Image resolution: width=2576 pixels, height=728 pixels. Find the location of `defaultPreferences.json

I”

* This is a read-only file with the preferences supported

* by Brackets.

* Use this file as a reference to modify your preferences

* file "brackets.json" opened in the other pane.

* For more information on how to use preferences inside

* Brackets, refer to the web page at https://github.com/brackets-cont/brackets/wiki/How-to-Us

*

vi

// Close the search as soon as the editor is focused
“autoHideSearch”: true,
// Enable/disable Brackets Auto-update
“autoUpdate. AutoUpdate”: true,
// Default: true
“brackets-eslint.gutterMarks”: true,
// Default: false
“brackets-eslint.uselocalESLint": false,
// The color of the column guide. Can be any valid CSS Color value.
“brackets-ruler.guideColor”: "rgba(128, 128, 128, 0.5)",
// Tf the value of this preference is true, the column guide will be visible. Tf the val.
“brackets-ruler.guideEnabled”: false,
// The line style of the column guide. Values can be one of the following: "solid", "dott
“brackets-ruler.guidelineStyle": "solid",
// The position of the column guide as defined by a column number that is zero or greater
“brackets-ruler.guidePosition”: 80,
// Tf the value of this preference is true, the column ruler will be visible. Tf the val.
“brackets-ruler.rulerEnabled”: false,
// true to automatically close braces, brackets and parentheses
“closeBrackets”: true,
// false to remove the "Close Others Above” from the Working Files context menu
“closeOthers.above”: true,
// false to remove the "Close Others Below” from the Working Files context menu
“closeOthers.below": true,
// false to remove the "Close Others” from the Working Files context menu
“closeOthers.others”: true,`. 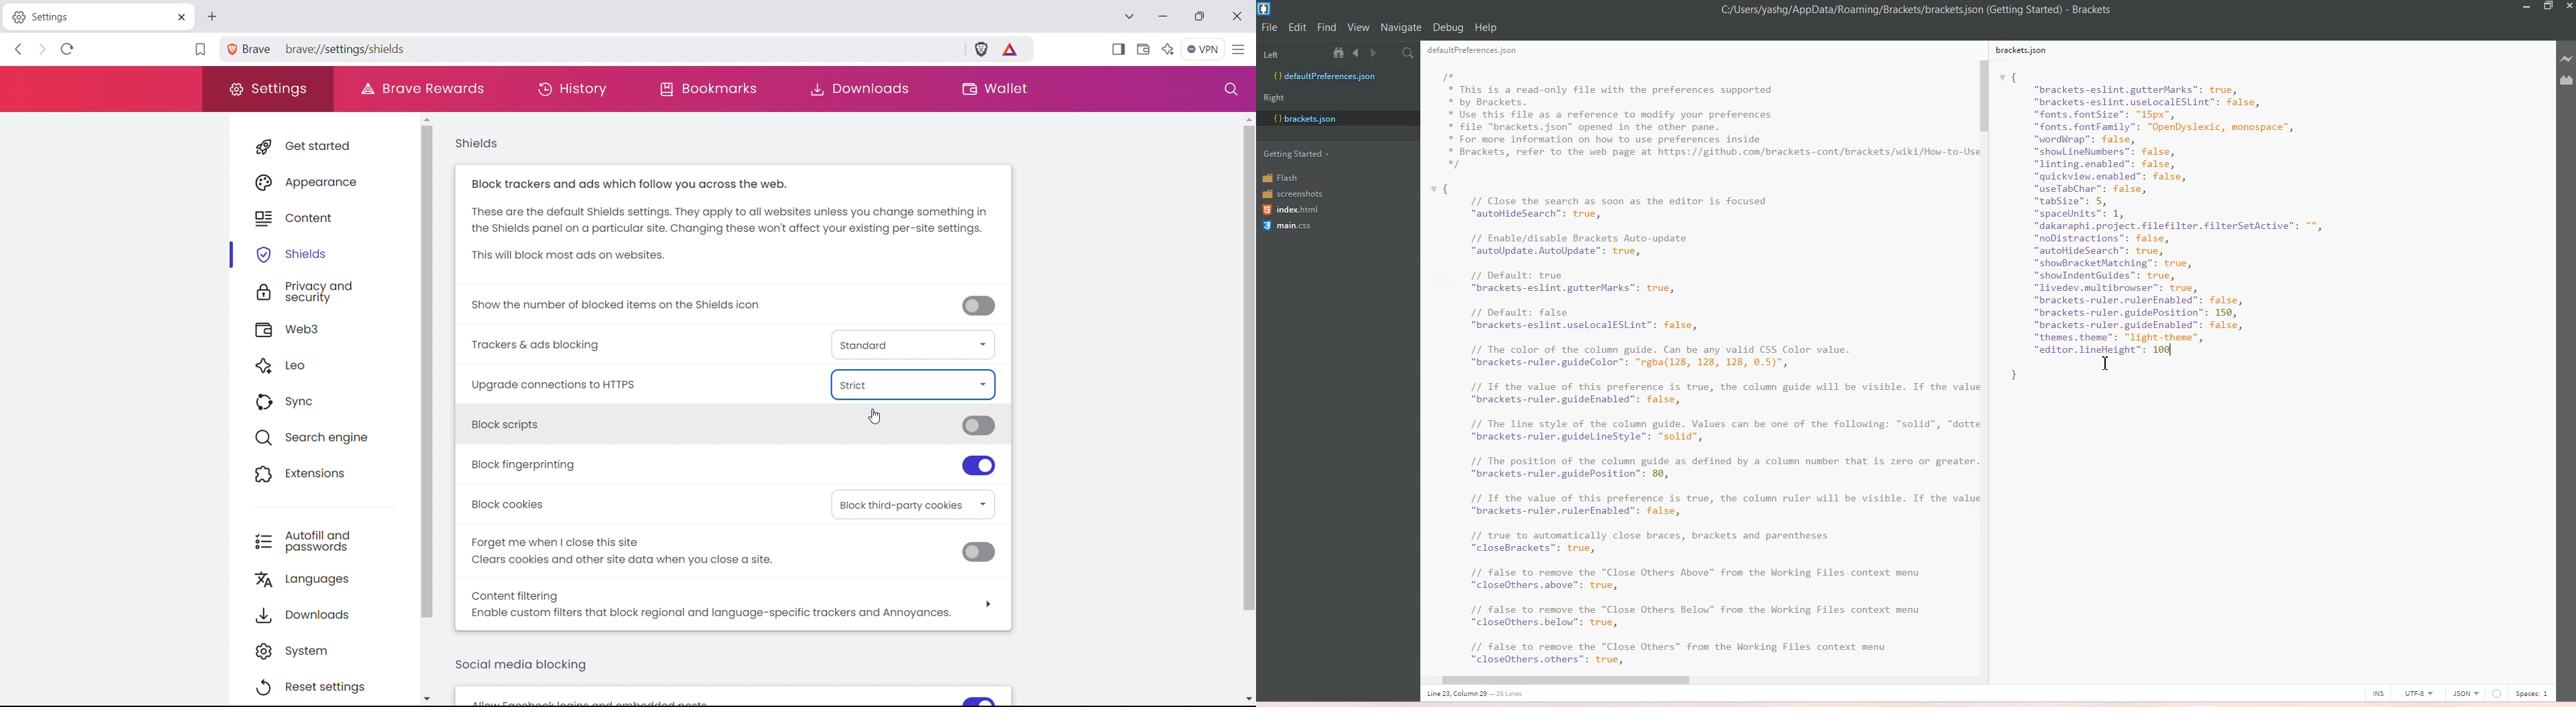

defaultPreferences.json

I”

* This is a read-only file with the preferences supported

* by Brackets.

* Use this file as a reference to modify your preferences

* file "brackets.json" opened in the other pane.

* For more information on how to use preferences inside

* Brackets, refer to the web page at https://github.com/brackets-cont/brackets/wiki/How-to-Us

*

vi

// Close the search as soon as the editor is focused
“autoHideSearch”: true,
// Enable/disable Brackets Auto-update
“autoUpdate. AutoUpdate”: true,
// Default: true
“brackets-eslint.gutterMarks”: true,
// Default: false
“brackets-eslint.uselocalESLint": false,
// The color of the column guide. Can be any valid CSS Color value.
“brackets-ruler.guideColor”: "rgba(128, 128, 128, 0.5)",
// Tf the value of this preference is true, the column guide will be visible. Tf the val.
“brackets-ruler.guideEnabled”: false,
// The line style of the column guide. Values can be one of the following: "solid", "dott
“brackets-ruler.guidelineStyle": "solid",
// The position of the column guide as defined by a column number that is zero or greater
“brackets-ruler.guidePosition”: 80,
// Tf the value of this preference is true, the column ruler will be visible. Tf the val.
“brackets-ruler.rulerEnabled”: false,
// true to automatically close braces, brackets and parentheses
“closeBrackets”: true,
// false to remove the "Close Others Above” from the Working Files context menu
“closeOthers.above”: true,
// false to remove the "Close Others Below” from the Working Files context menu
“closeOthers.below": true,
// false to remove the "Close Others” from the Working Files context menu
“closeOthers.others”: true, is located at coordinates (1699, 369).